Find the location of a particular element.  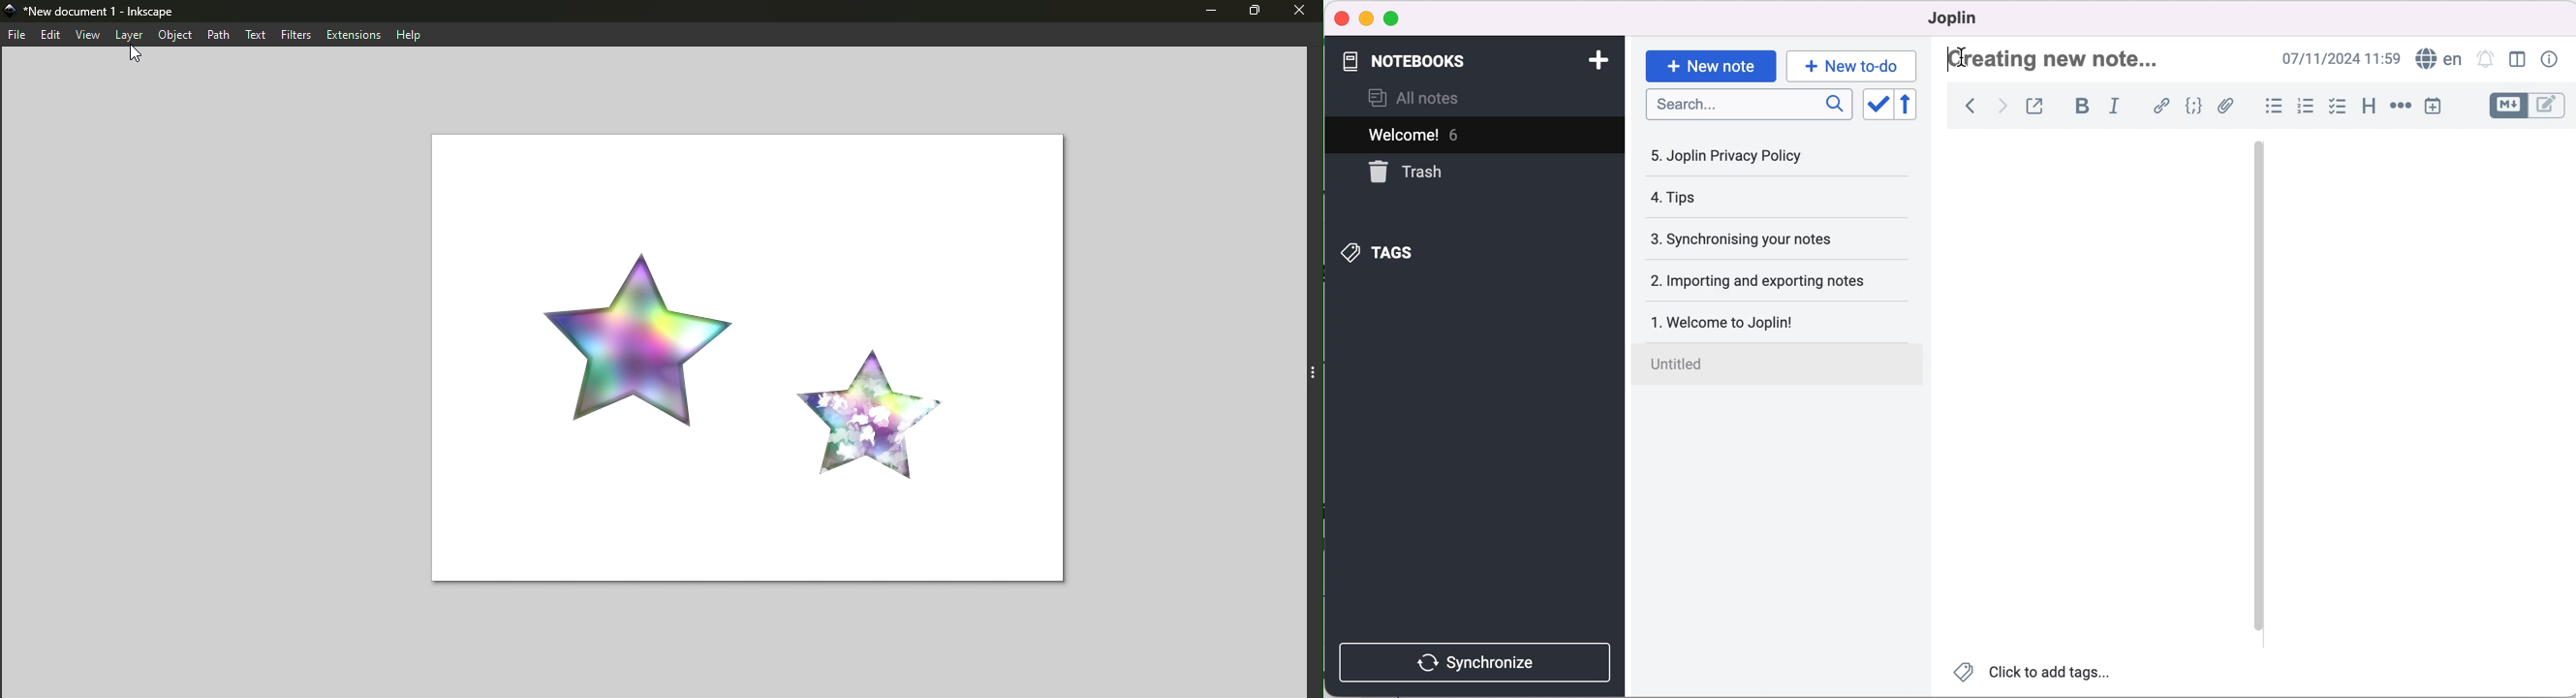

add file is located at coordinates (2227, 107).